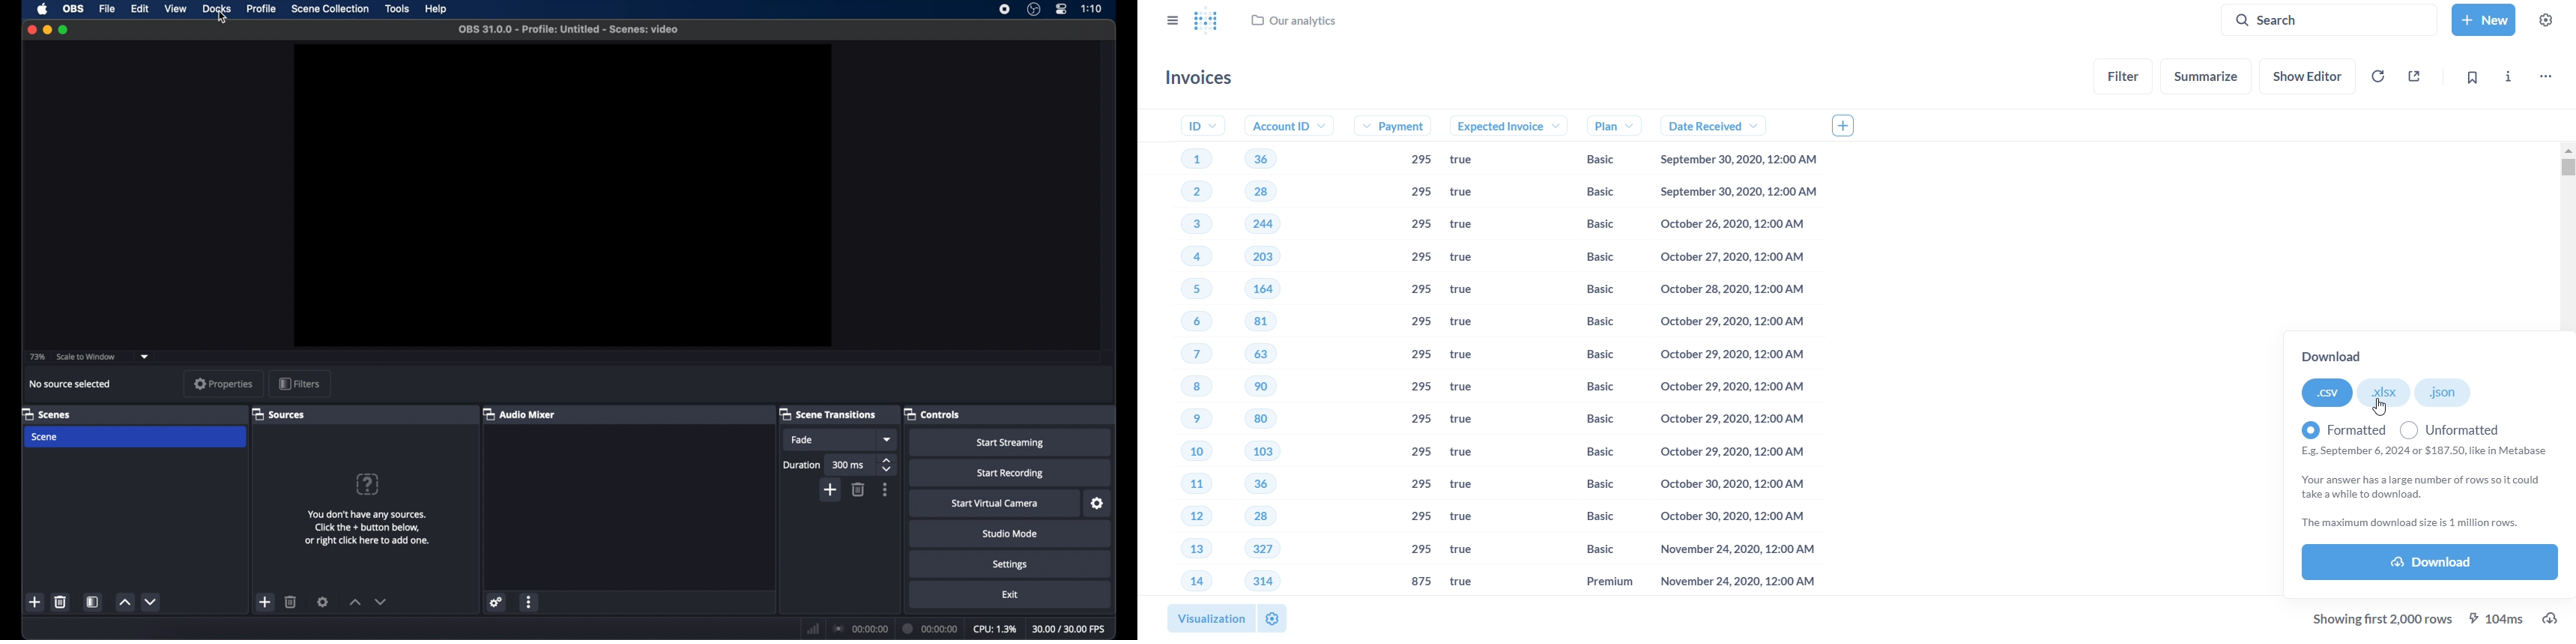 Image resolution: width=2576 pixels, height=644 pixels. What do you see at coordinates (2444, 393) in the screenshot?
I see `.json` at bounding box center [2444, 393].